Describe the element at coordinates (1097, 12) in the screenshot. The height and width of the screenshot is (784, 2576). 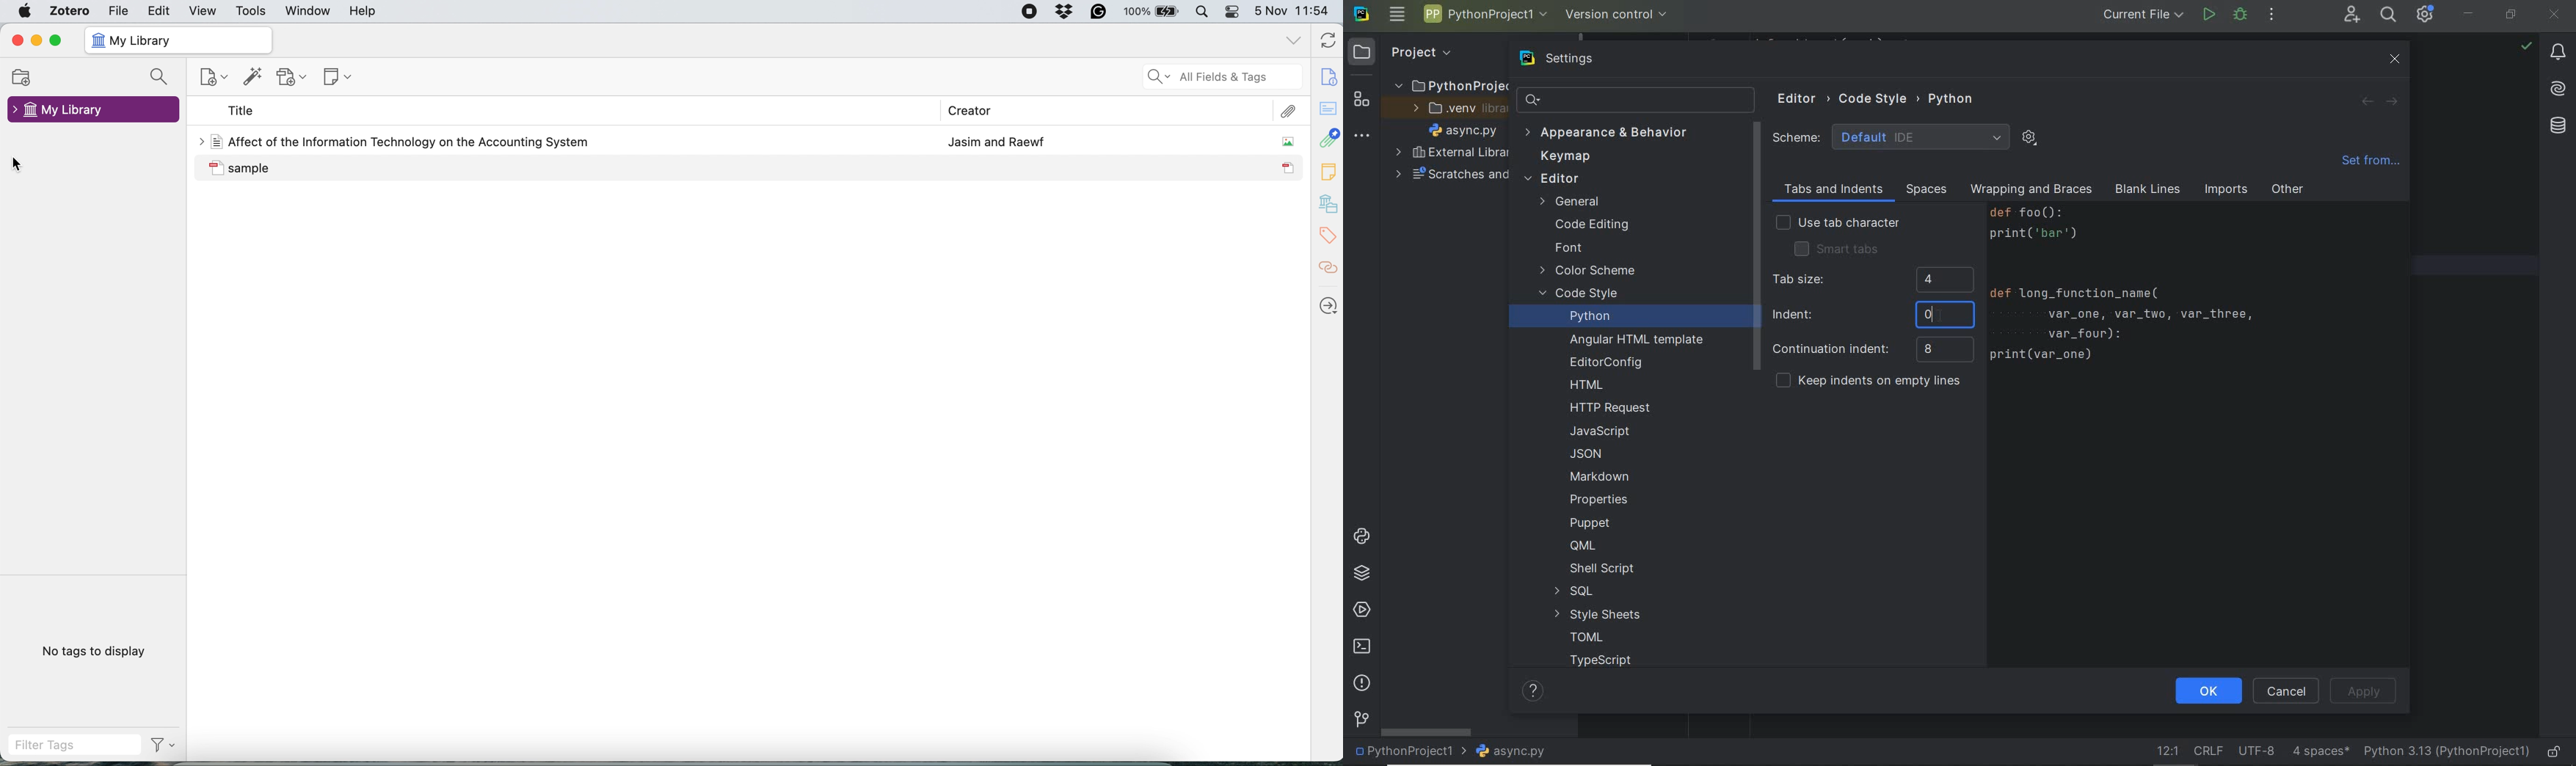
I see `grammarly` at that location.